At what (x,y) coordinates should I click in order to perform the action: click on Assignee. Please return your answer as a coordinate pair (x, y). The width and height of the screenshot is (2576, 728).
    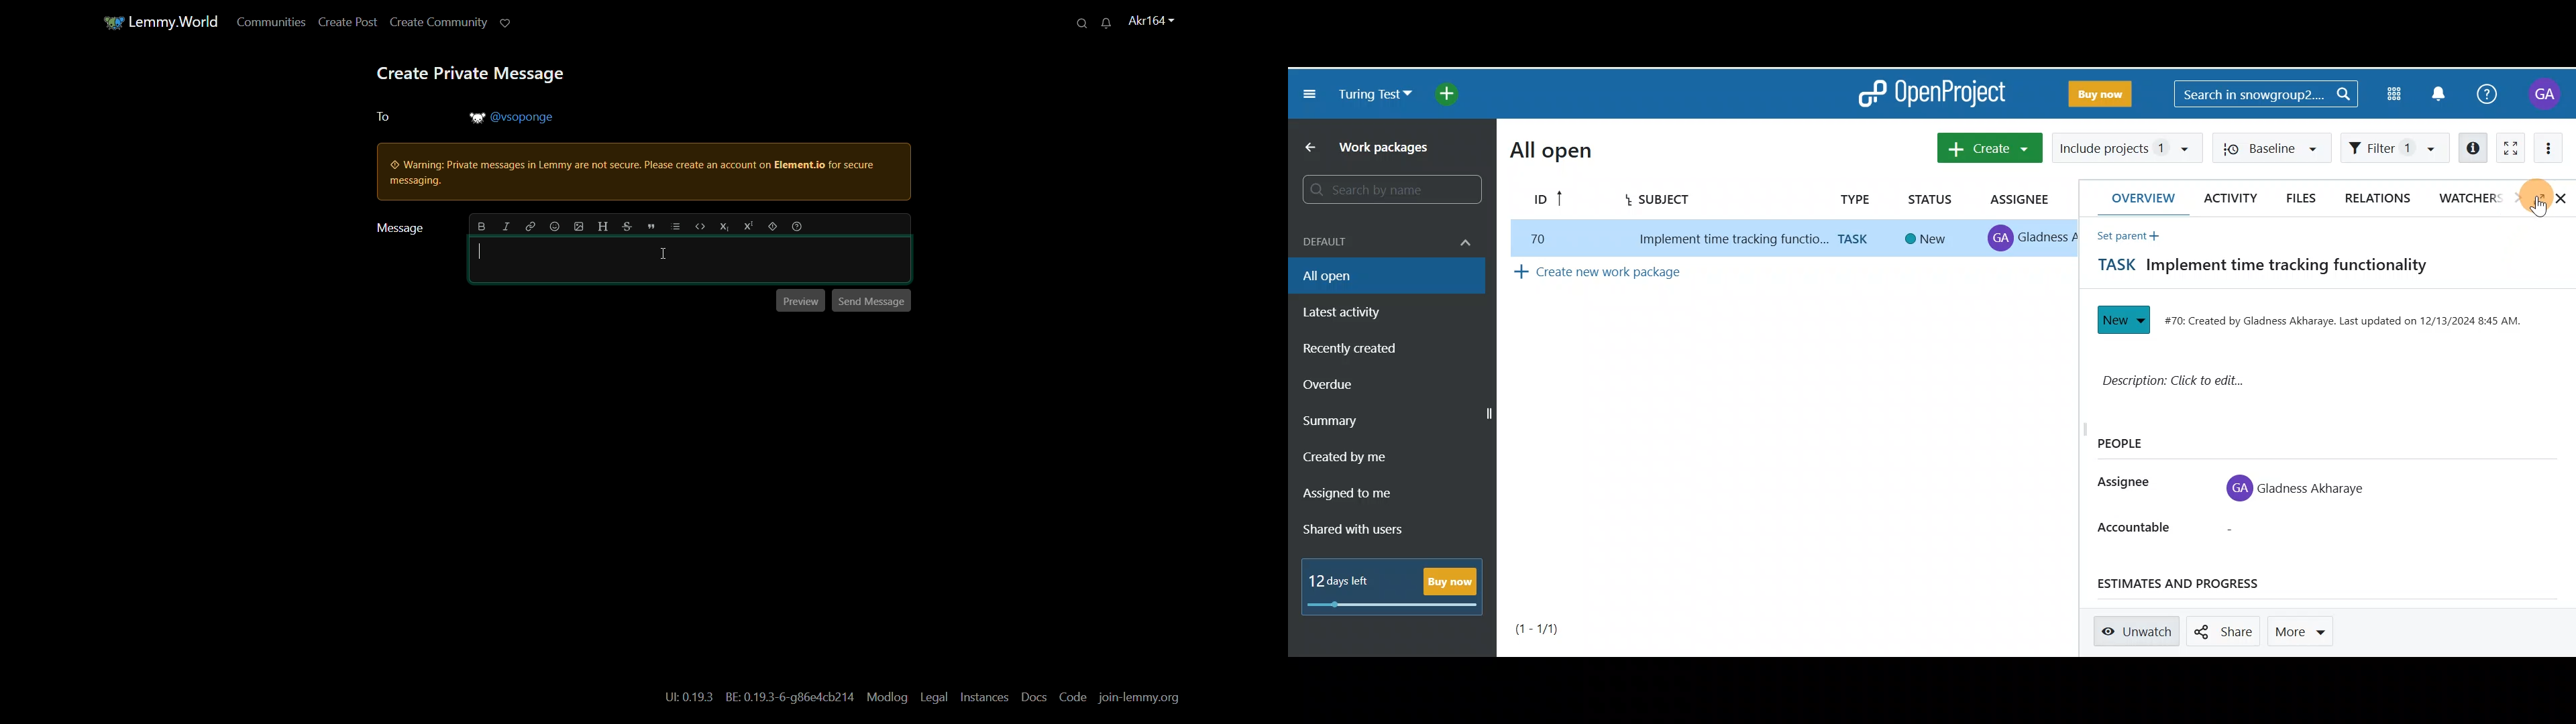
    Looking at the image, I should click on (2130, 483).